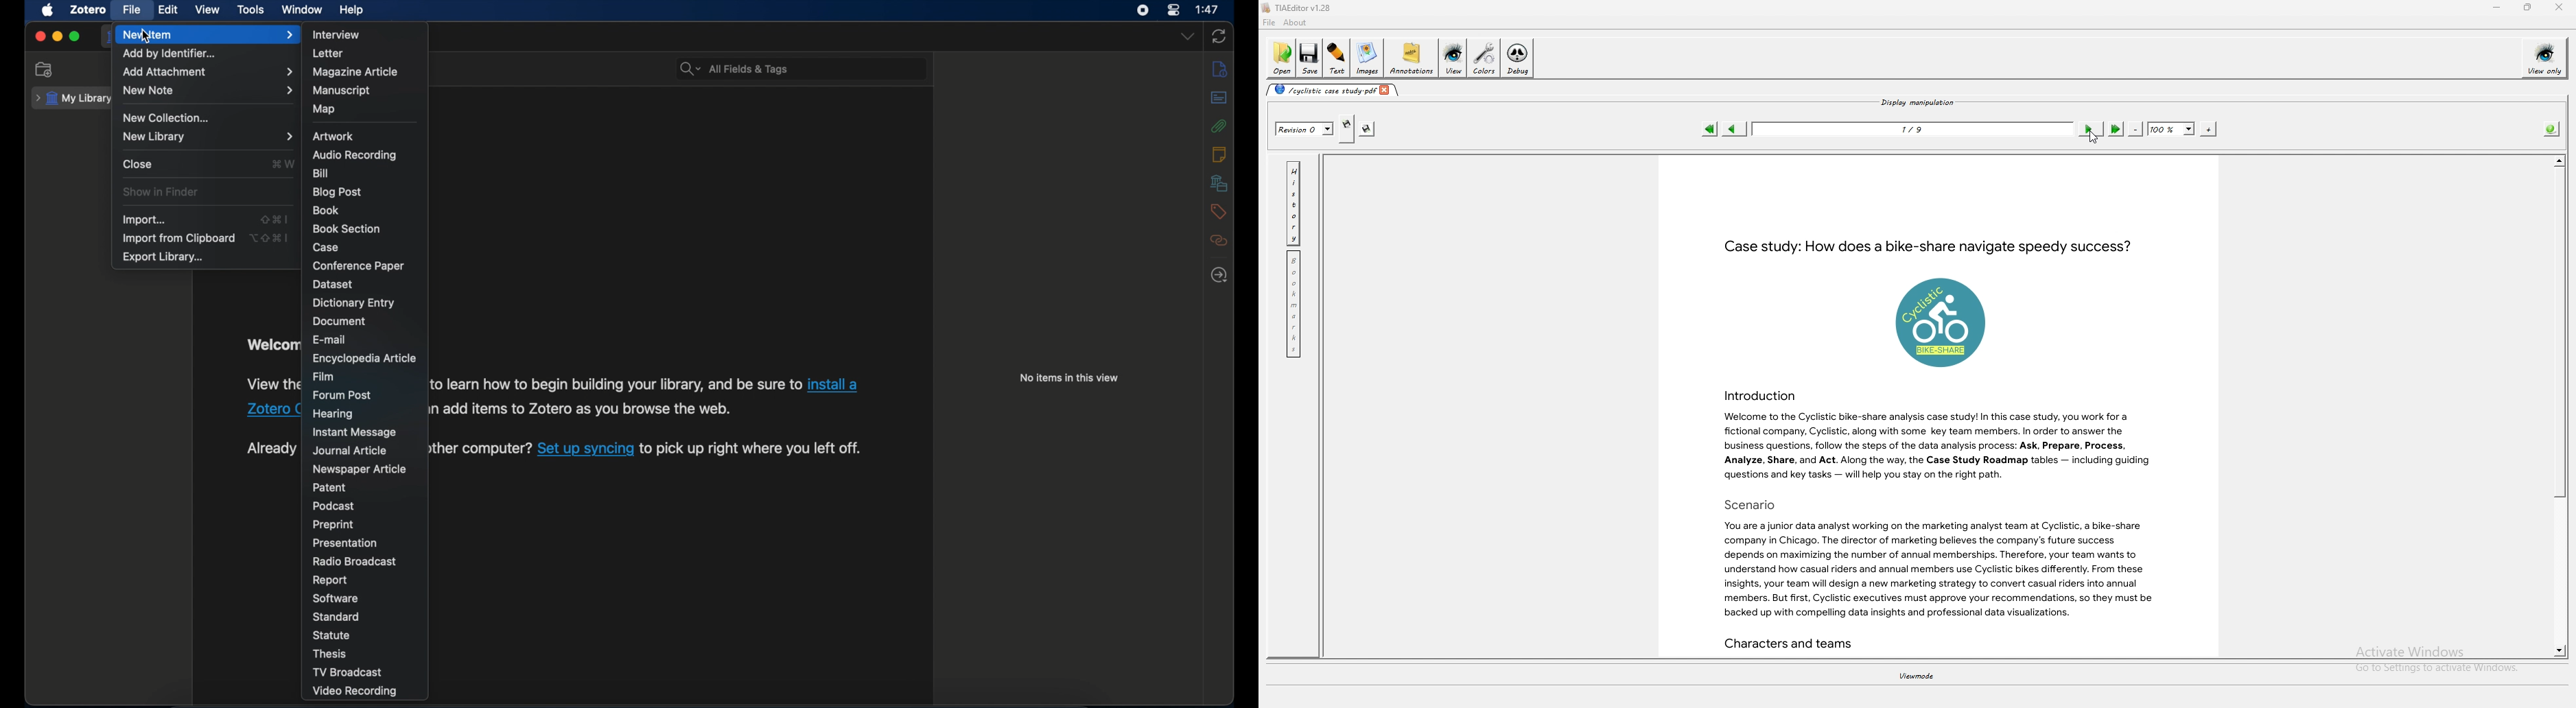  What do you see at coordinates (169, 118) in the screenshot?
I see `new collection` at bounding box center [169, 118].